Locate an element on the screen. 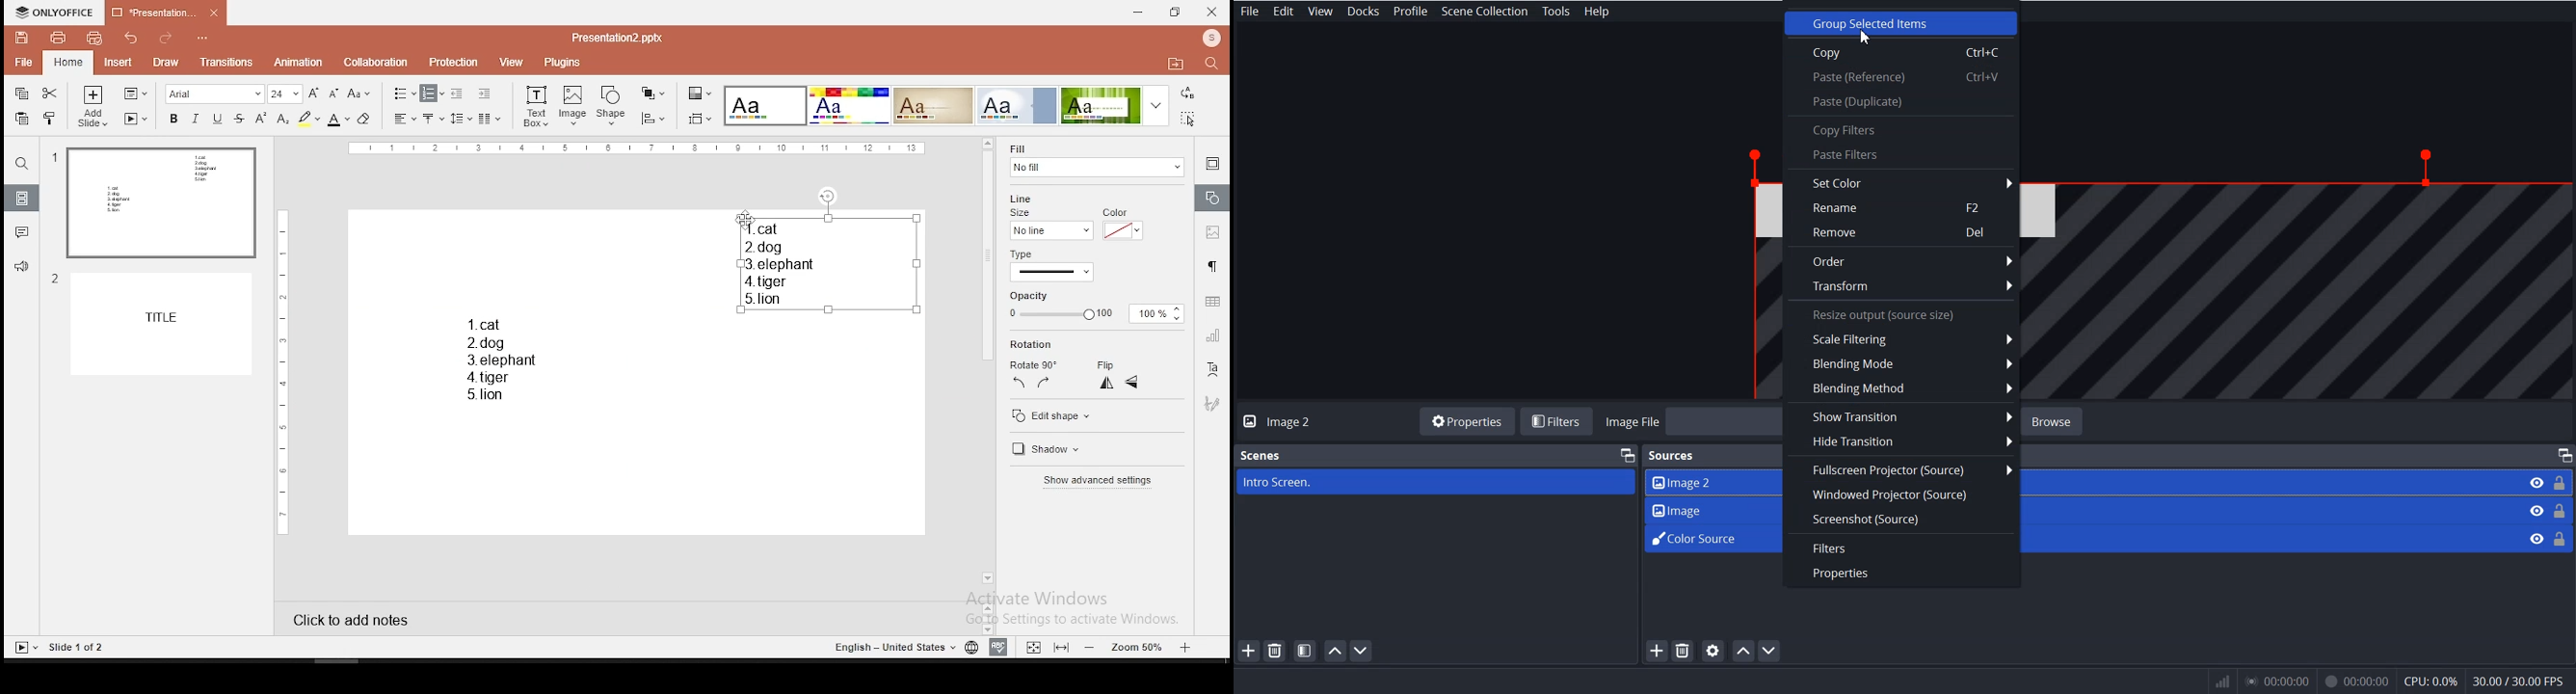  browse is located at coordinates (2063, 420).